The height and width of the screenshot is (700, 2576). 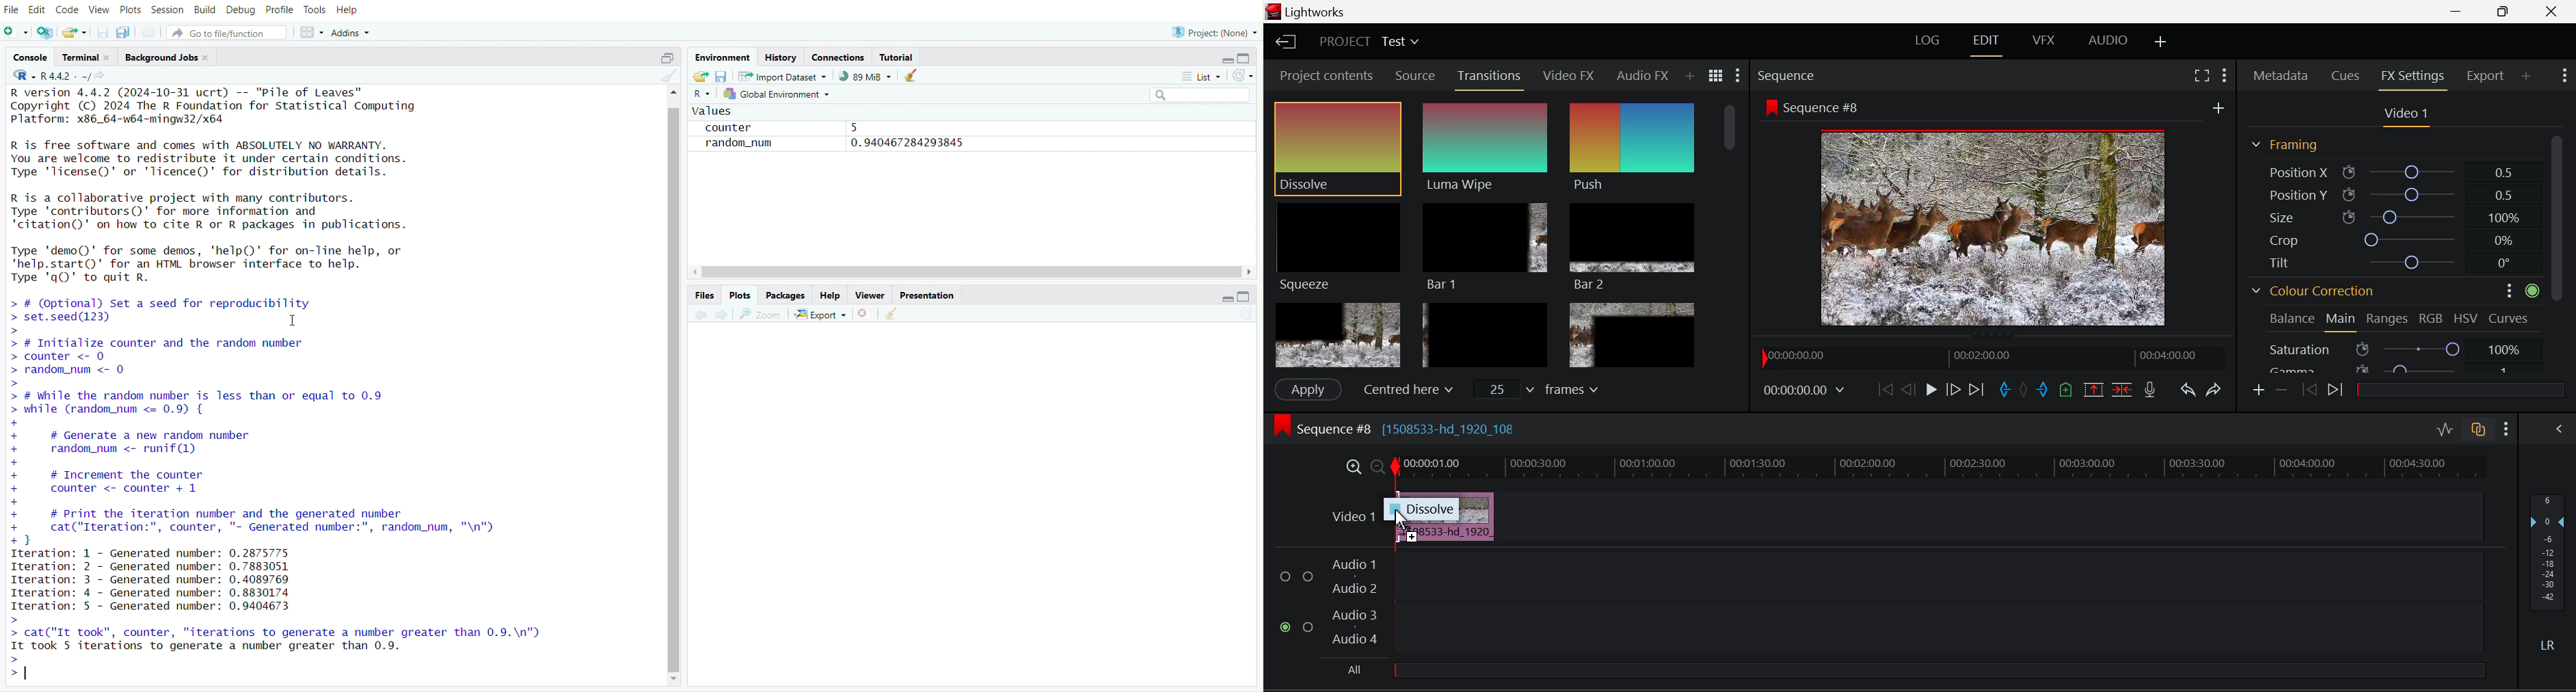 What do you see at coordinates (2559, 429) in the screenshot?
I see `Show Audio Mix` at bounding box center [2559, 429].